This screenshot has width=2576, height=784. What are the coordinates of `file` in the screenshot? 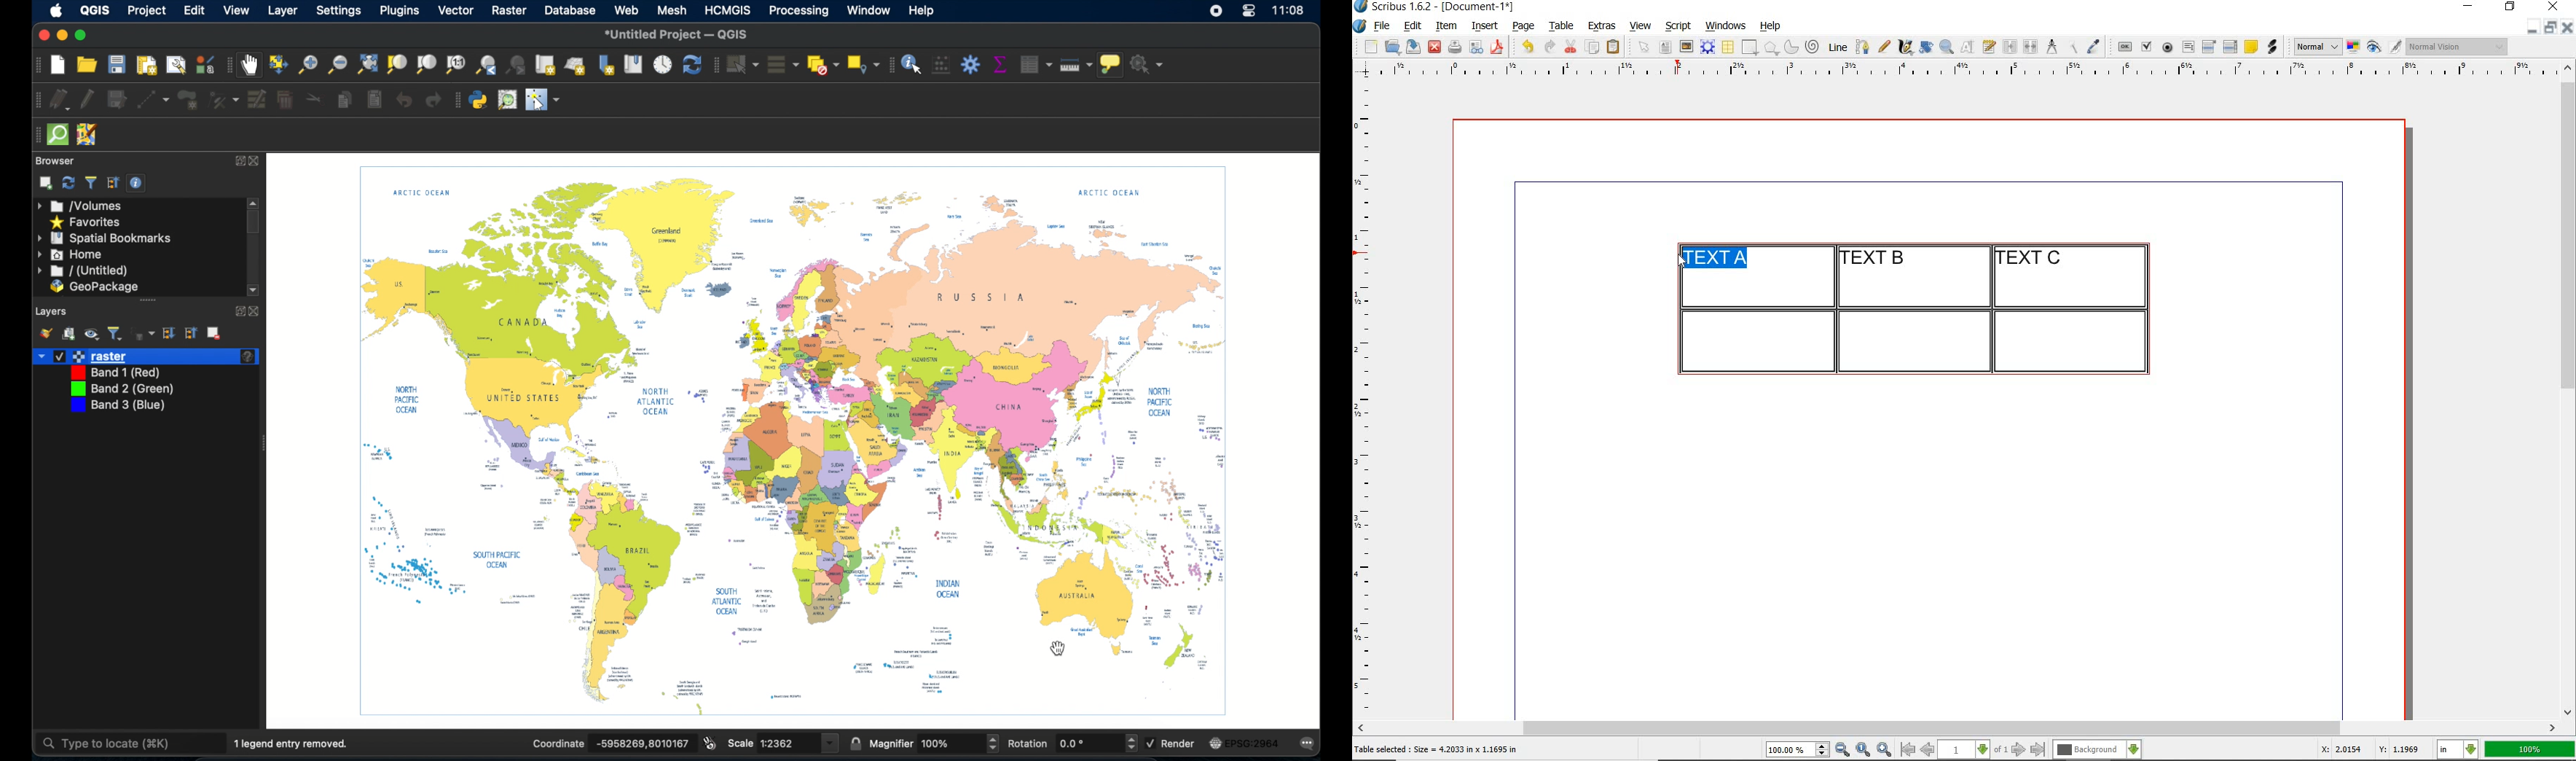 It's located at (1383, 26).